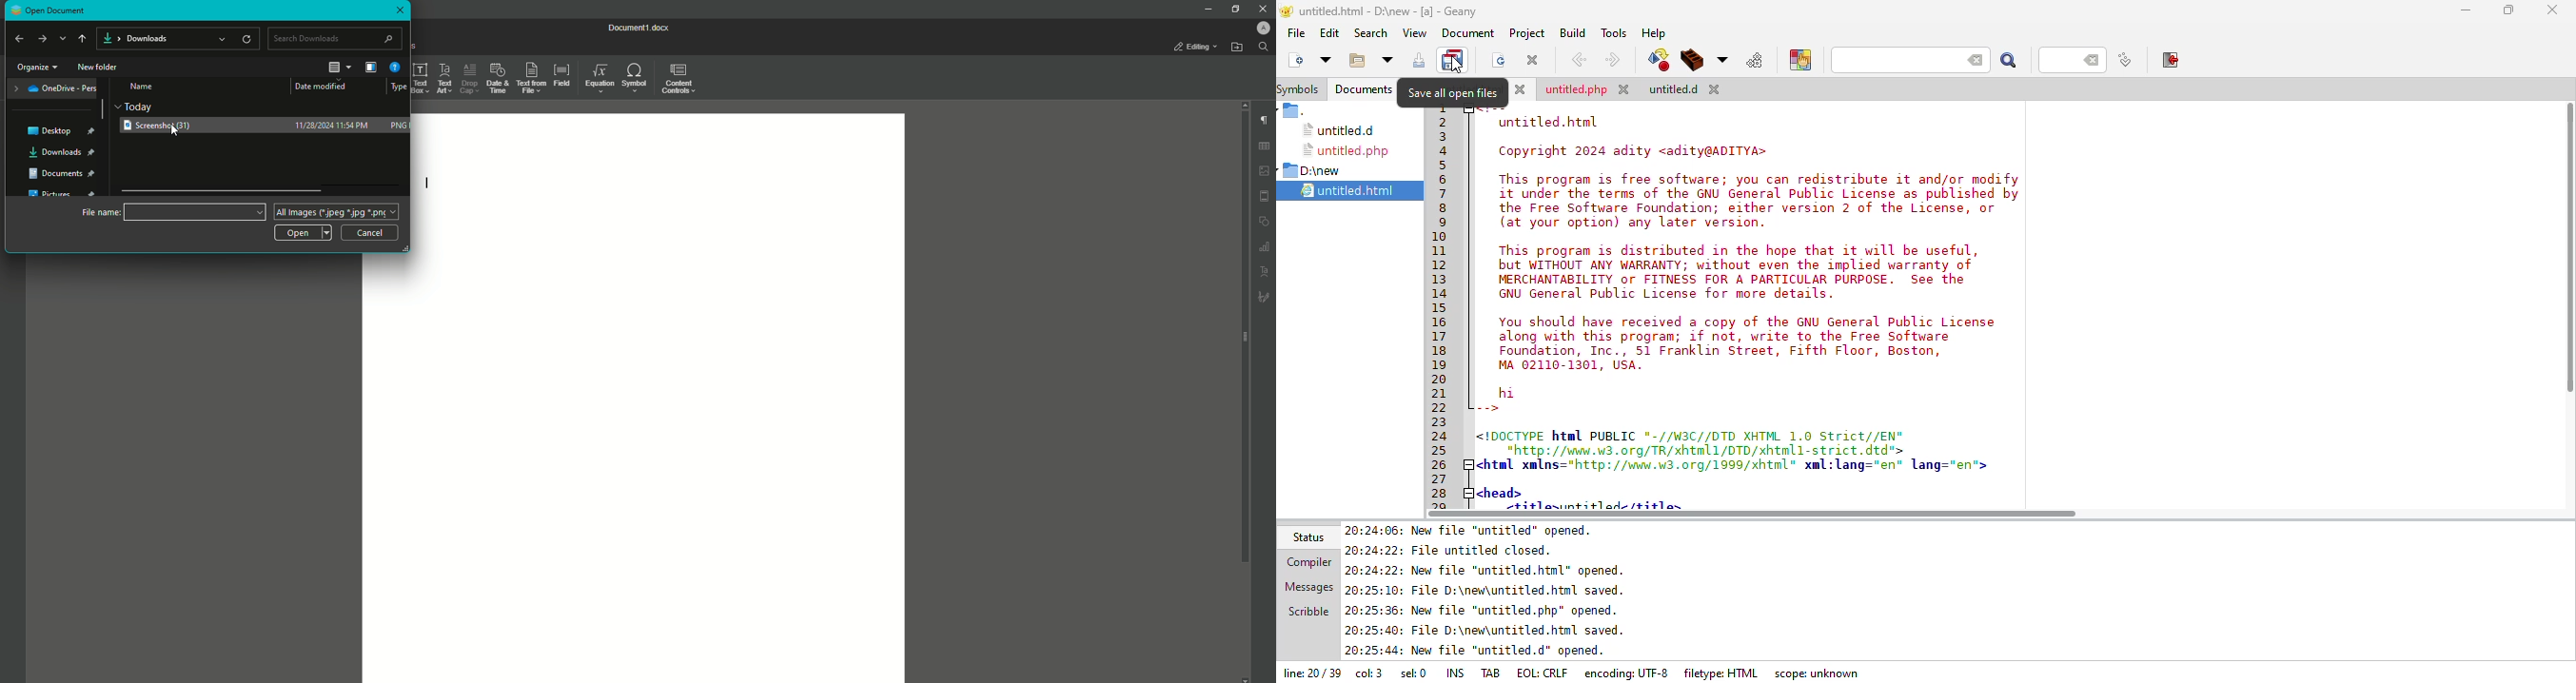 This screenshot has width=2576, height=700. I want to click on File Path, so click(179, 39).